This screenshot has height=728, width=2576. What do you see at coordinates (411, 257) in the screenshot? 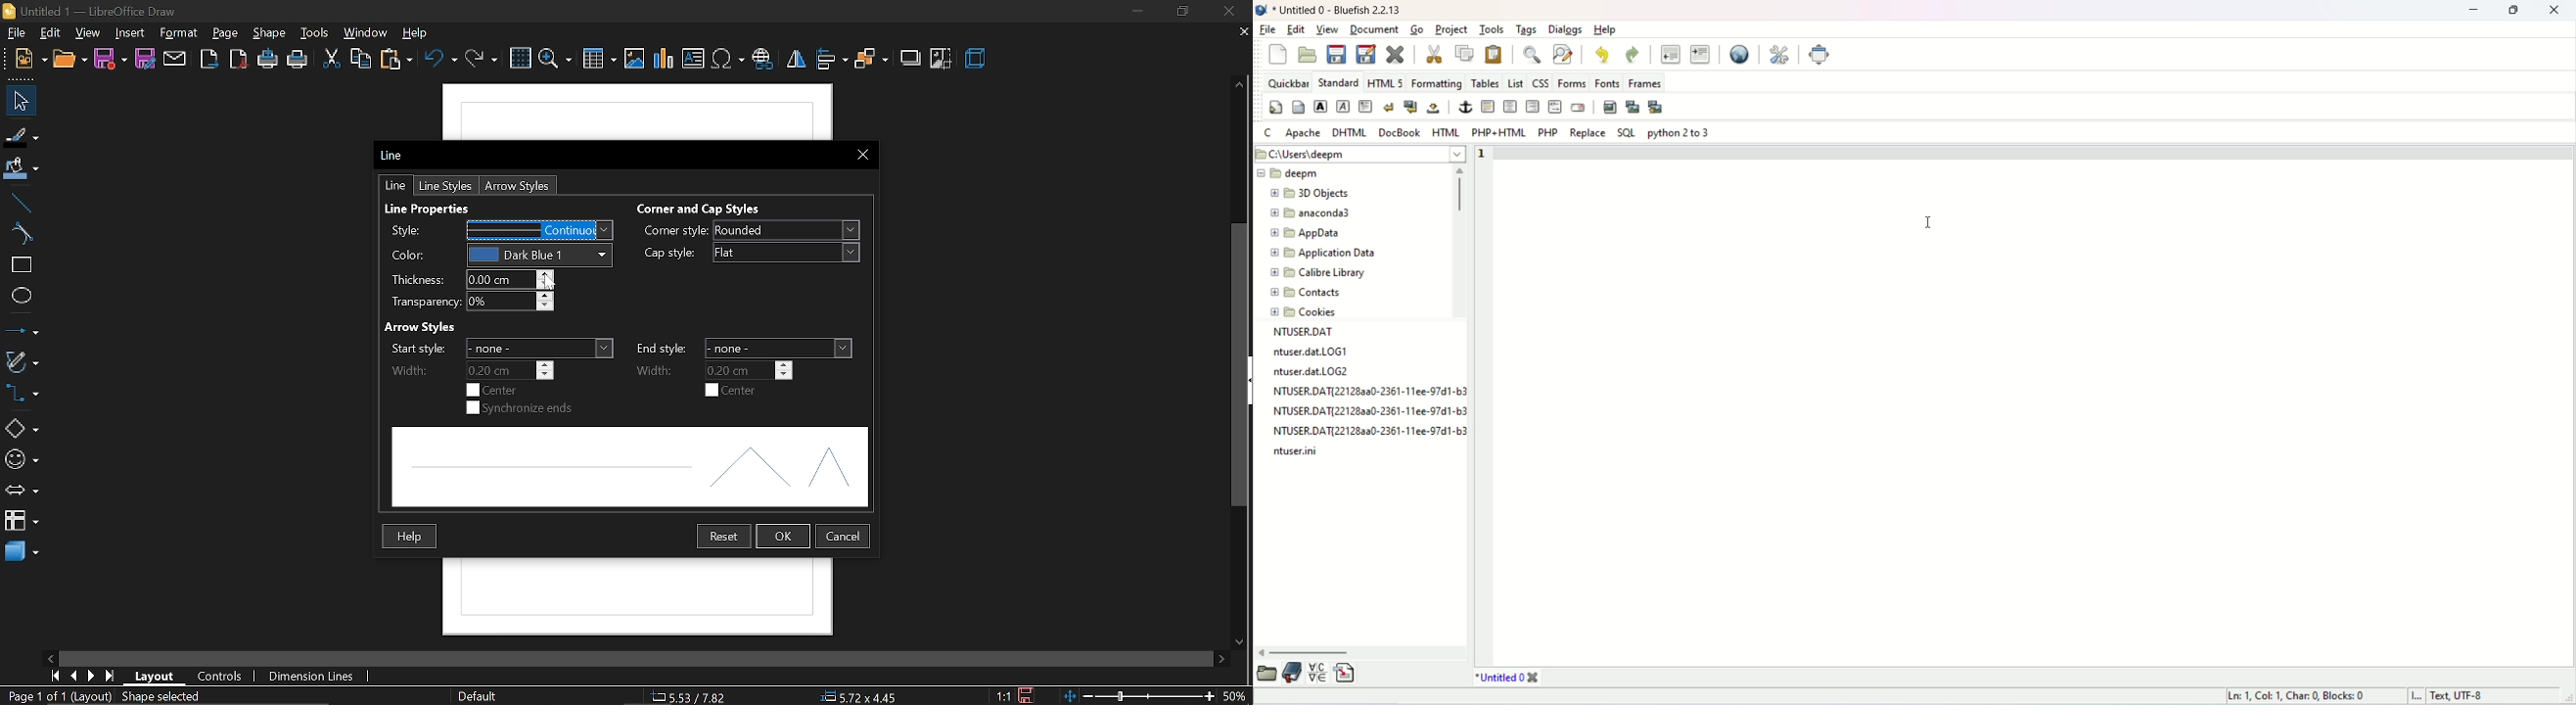
I see `Color:` at bounding box center [411, 257].